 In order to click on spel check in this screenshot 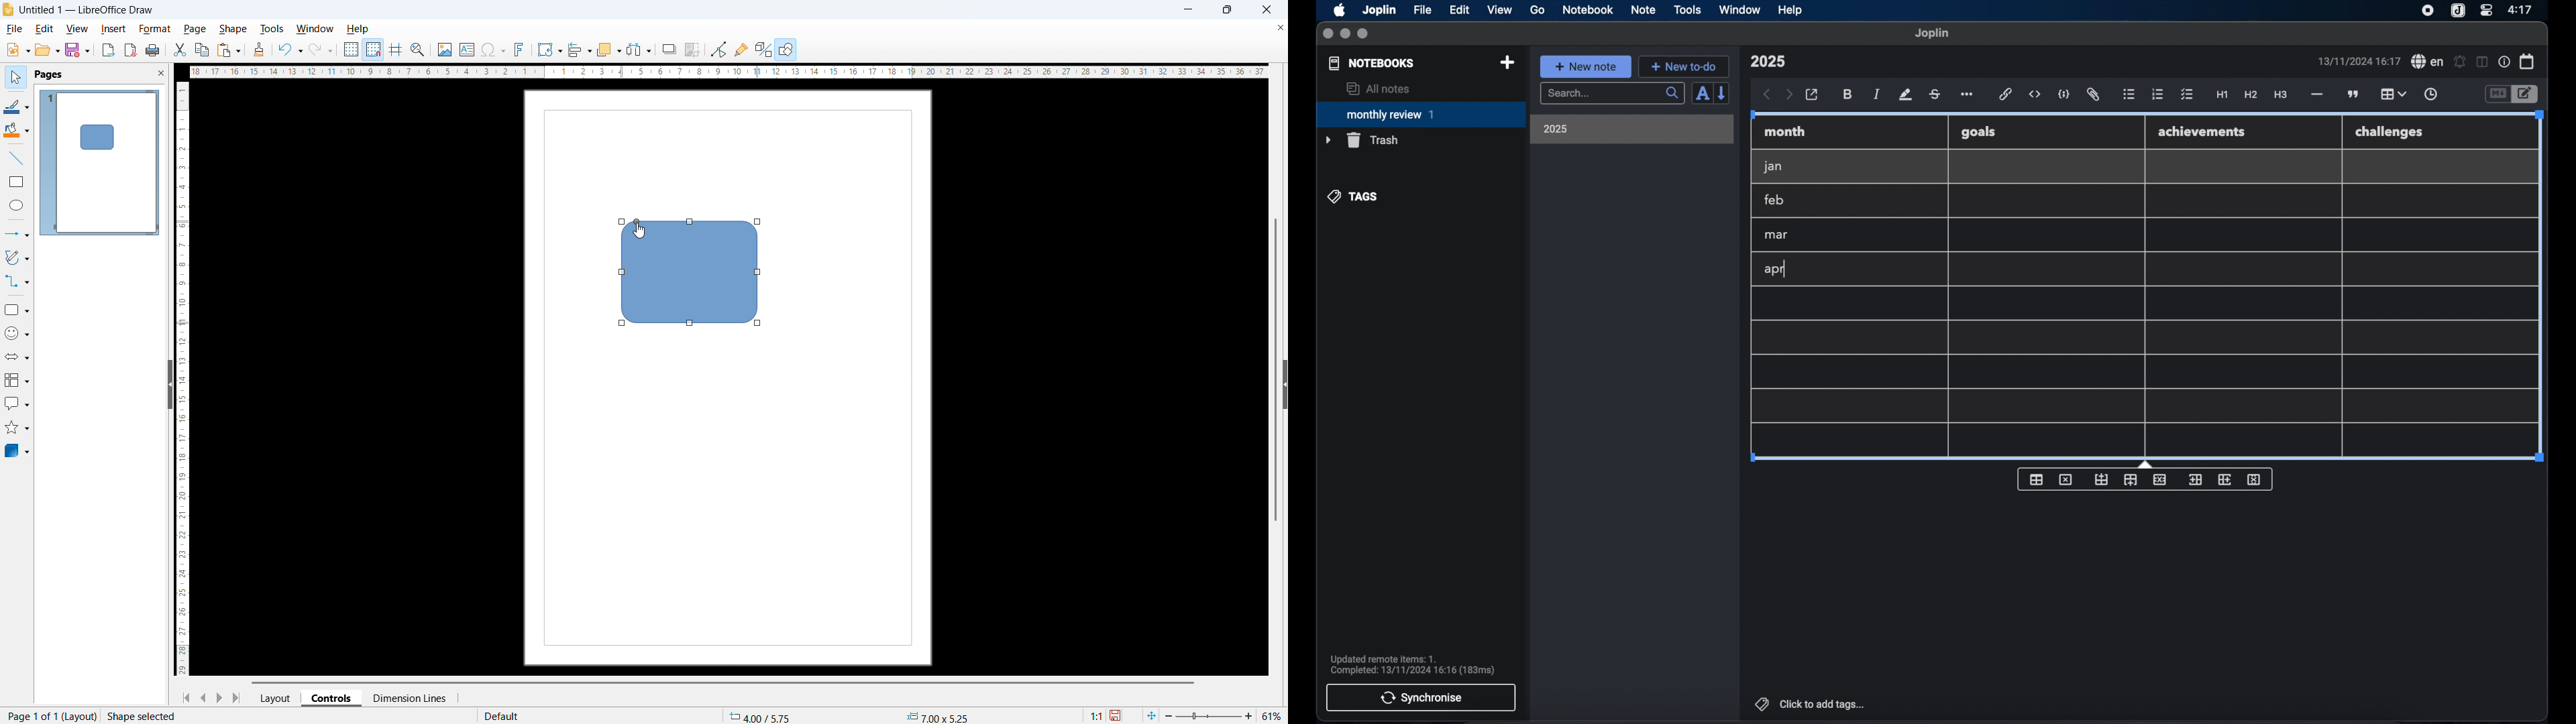, I will do `click(2428, 62)`.